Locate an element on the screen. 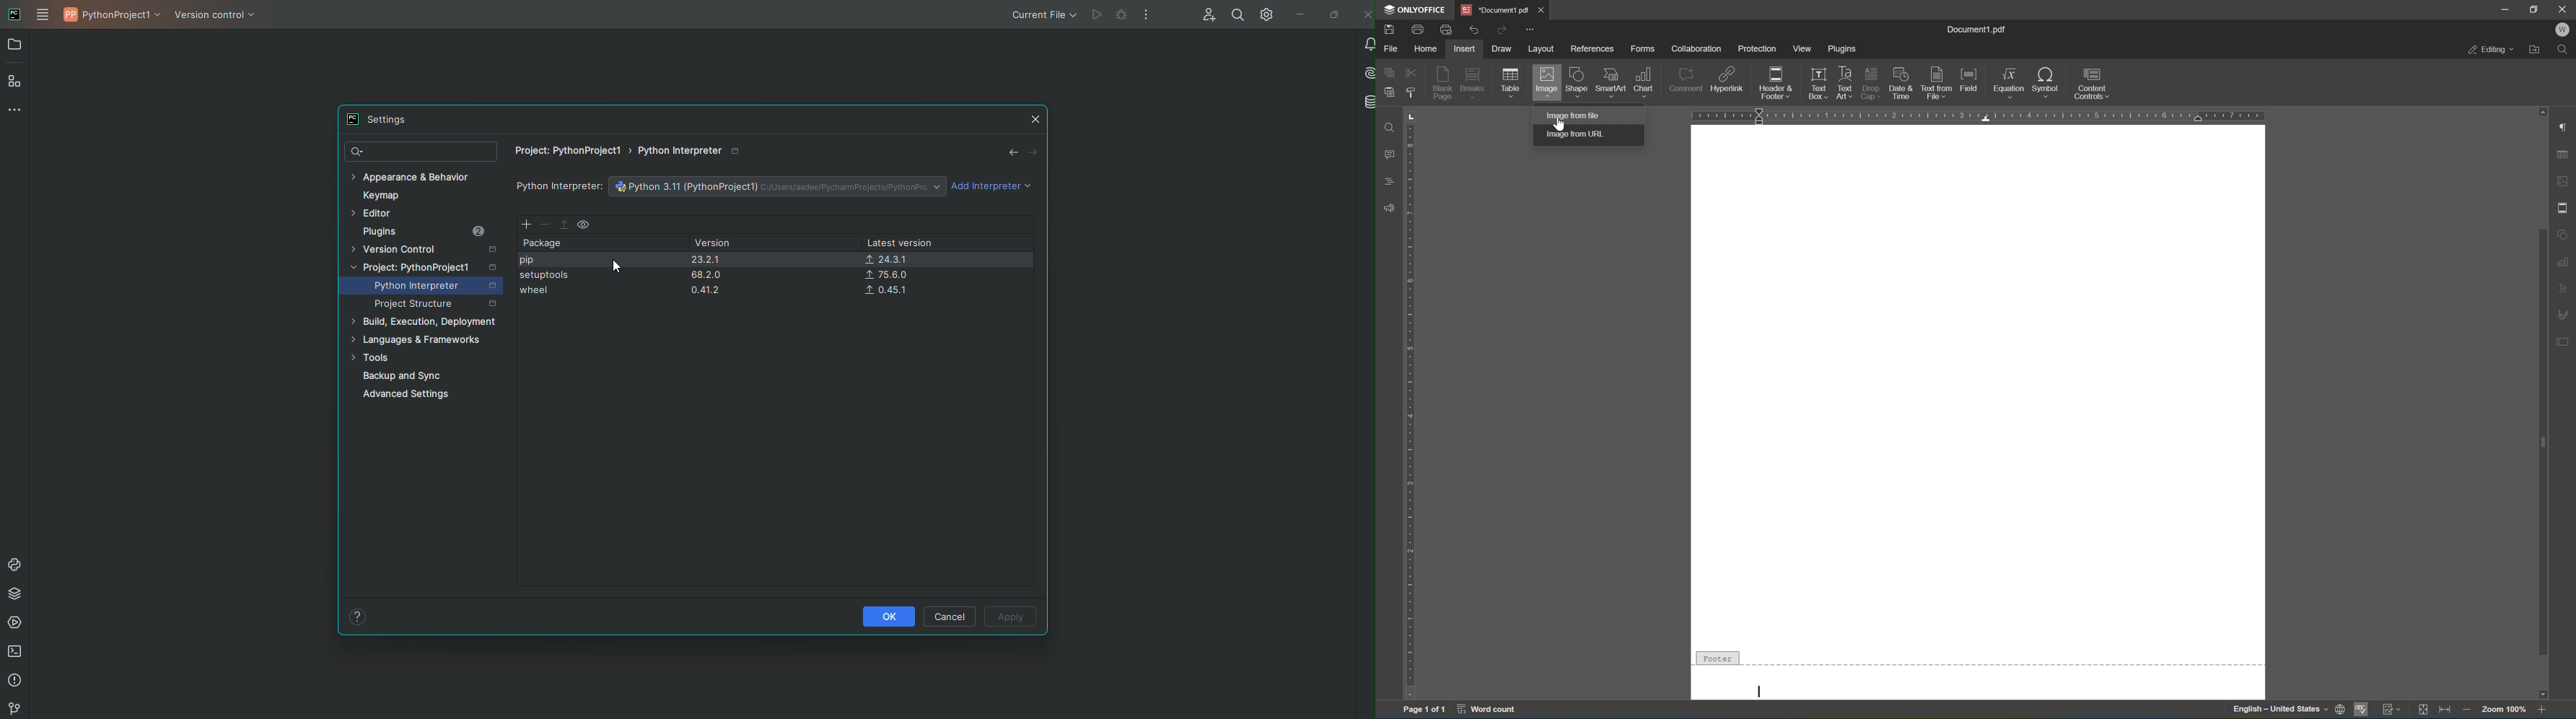 This screenshot has height=728, width=2576. Problems is located at coordinates (16, 681).